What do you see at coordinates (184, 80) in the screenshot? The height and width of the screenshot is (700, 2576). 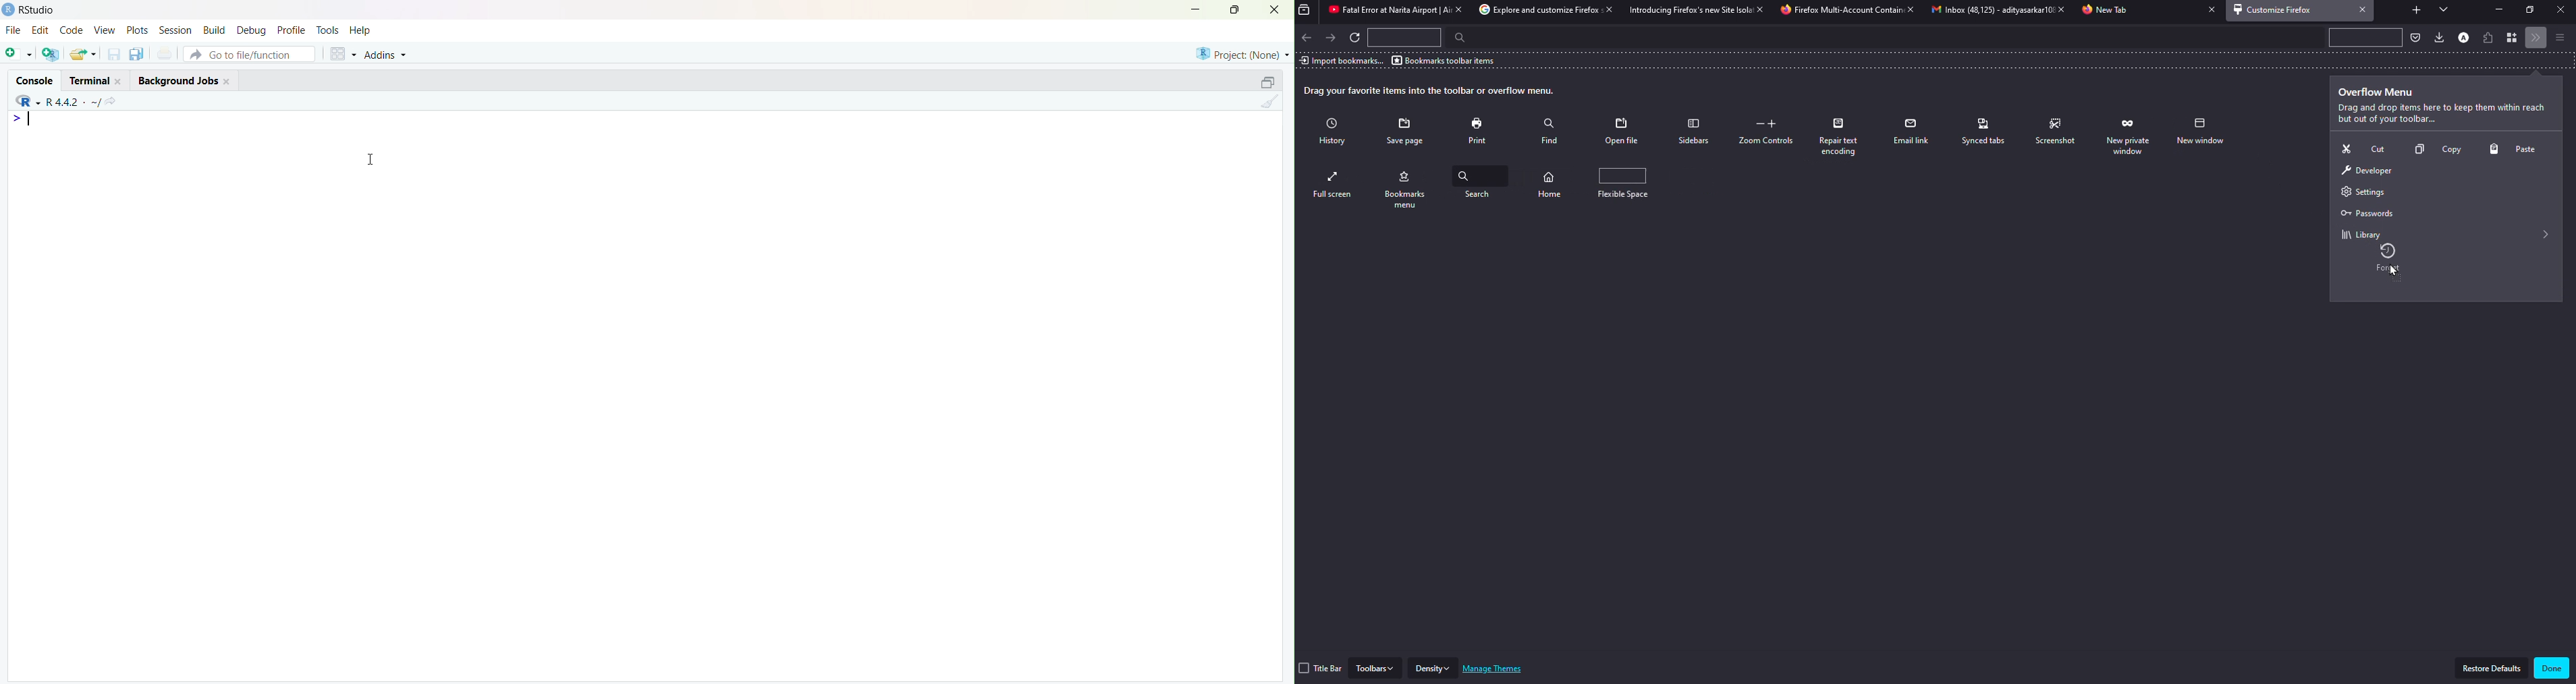 I see `Background Jobs` at bounding box center [184, 80].